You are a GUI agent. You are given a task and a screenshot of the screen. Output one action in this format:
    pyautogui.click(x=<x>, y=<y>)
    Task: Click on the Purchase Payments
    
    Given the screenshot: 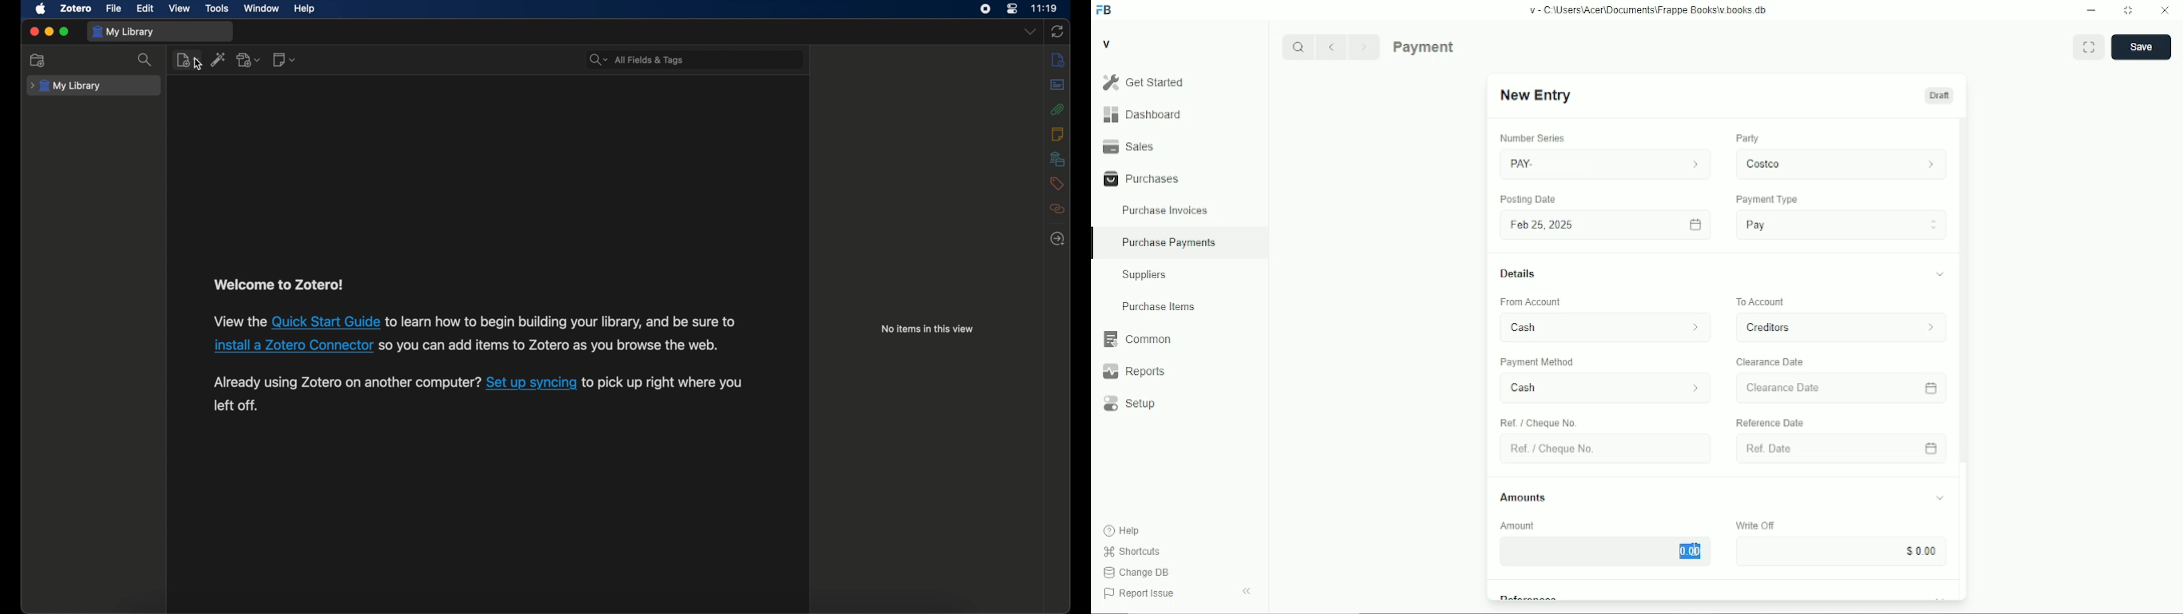 What is the action you would take?
    pyautogui.click(x=1463, y=46)
    